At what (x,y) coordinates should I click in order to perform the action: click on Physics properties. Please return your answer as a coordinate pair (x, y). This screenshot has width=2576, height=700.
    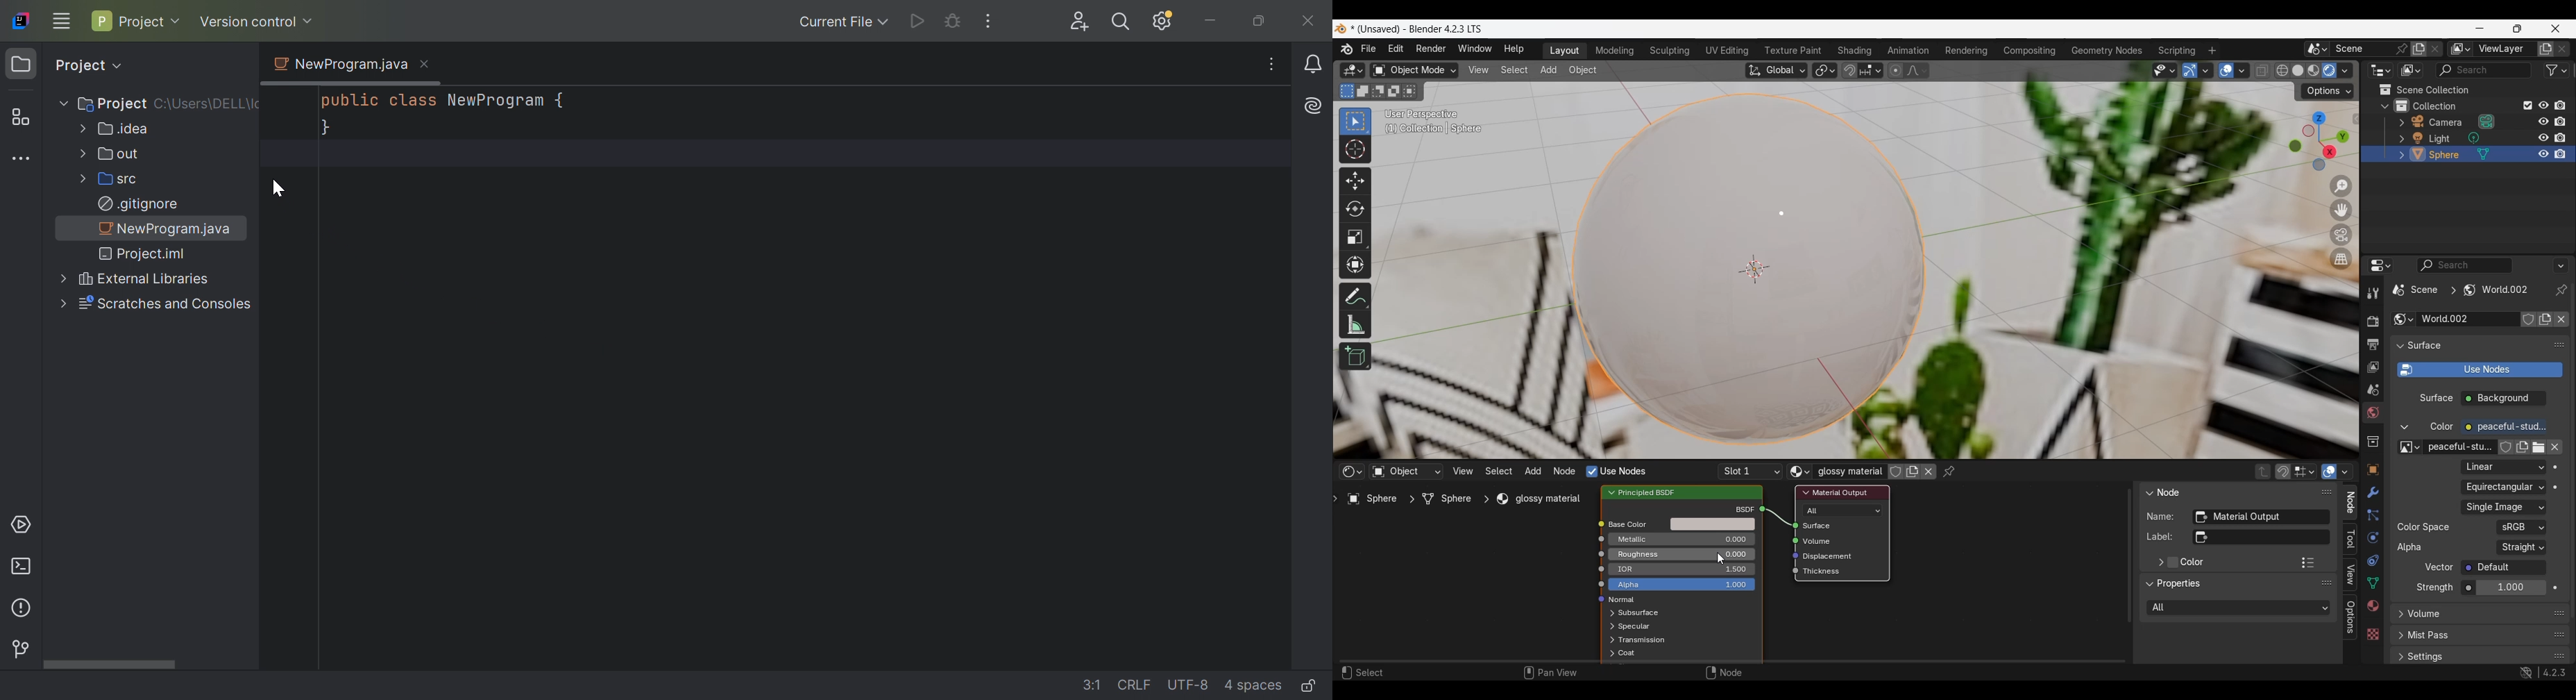
    Looking at the image, I should click on (2373, 537).